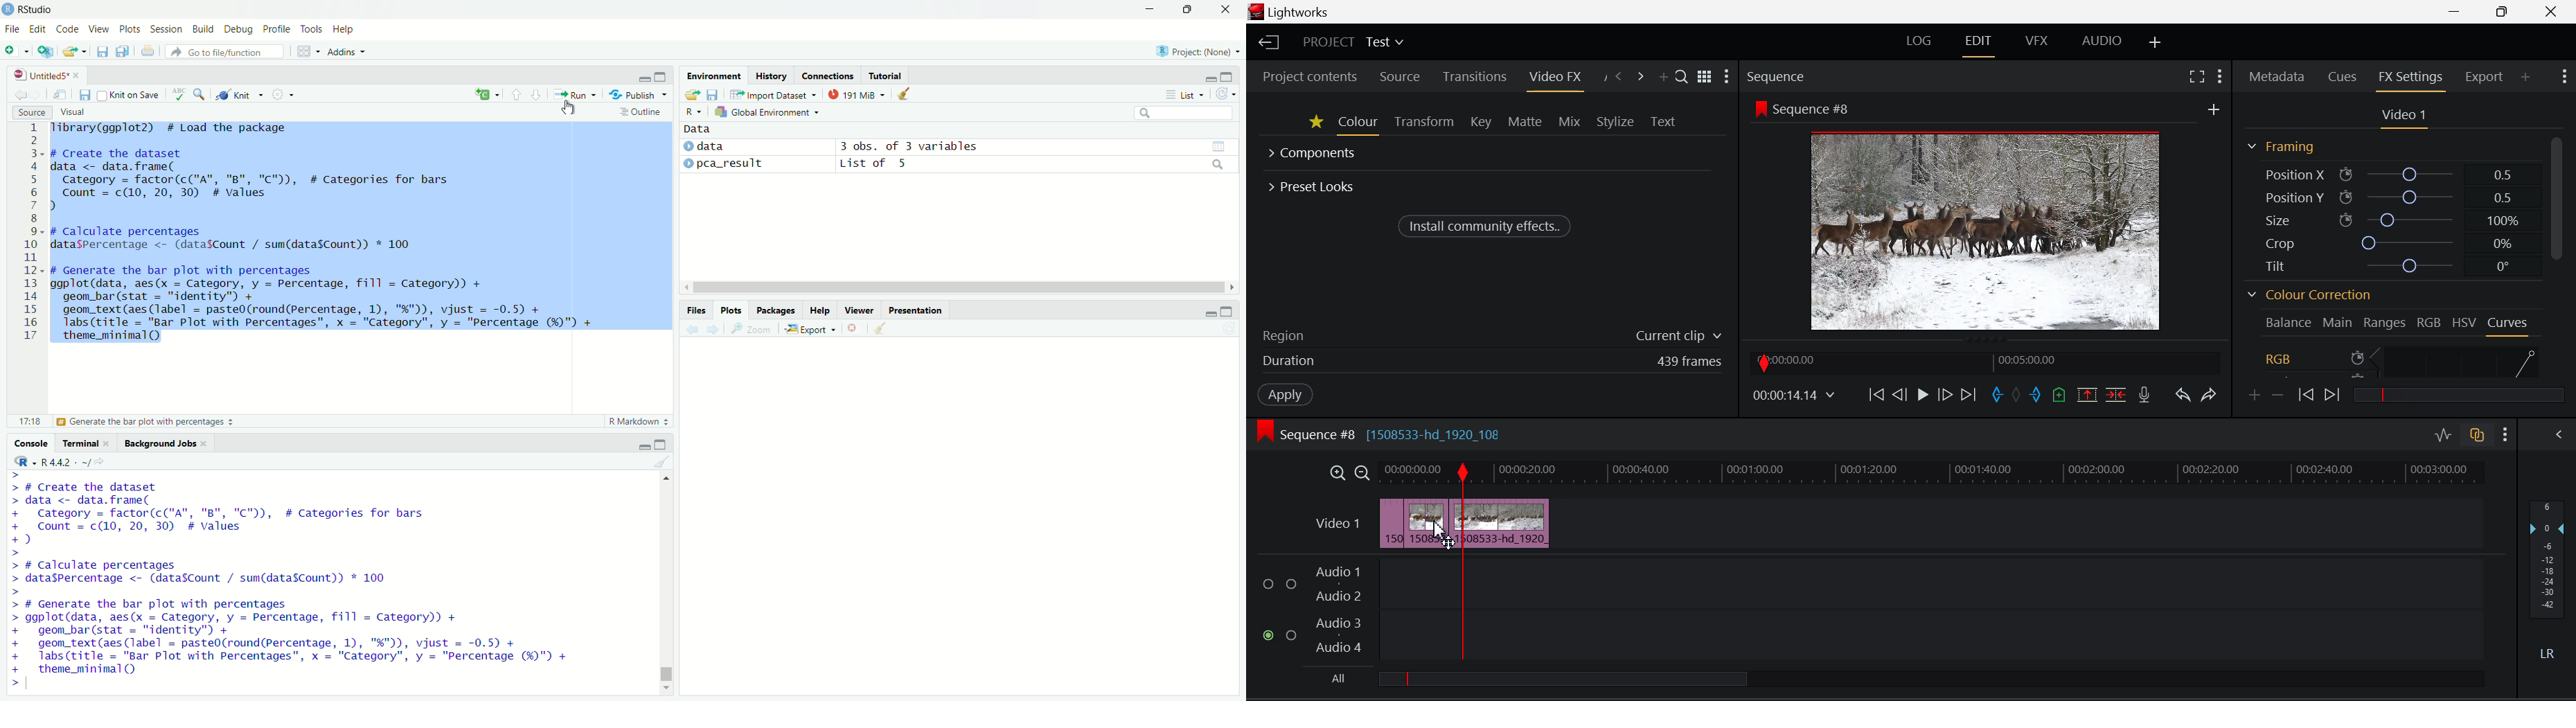 The image size is (2576, 728). What do you see at coordinates (21, 95) in the screenshot?
I see `go back` at bounding box center [21, 95].